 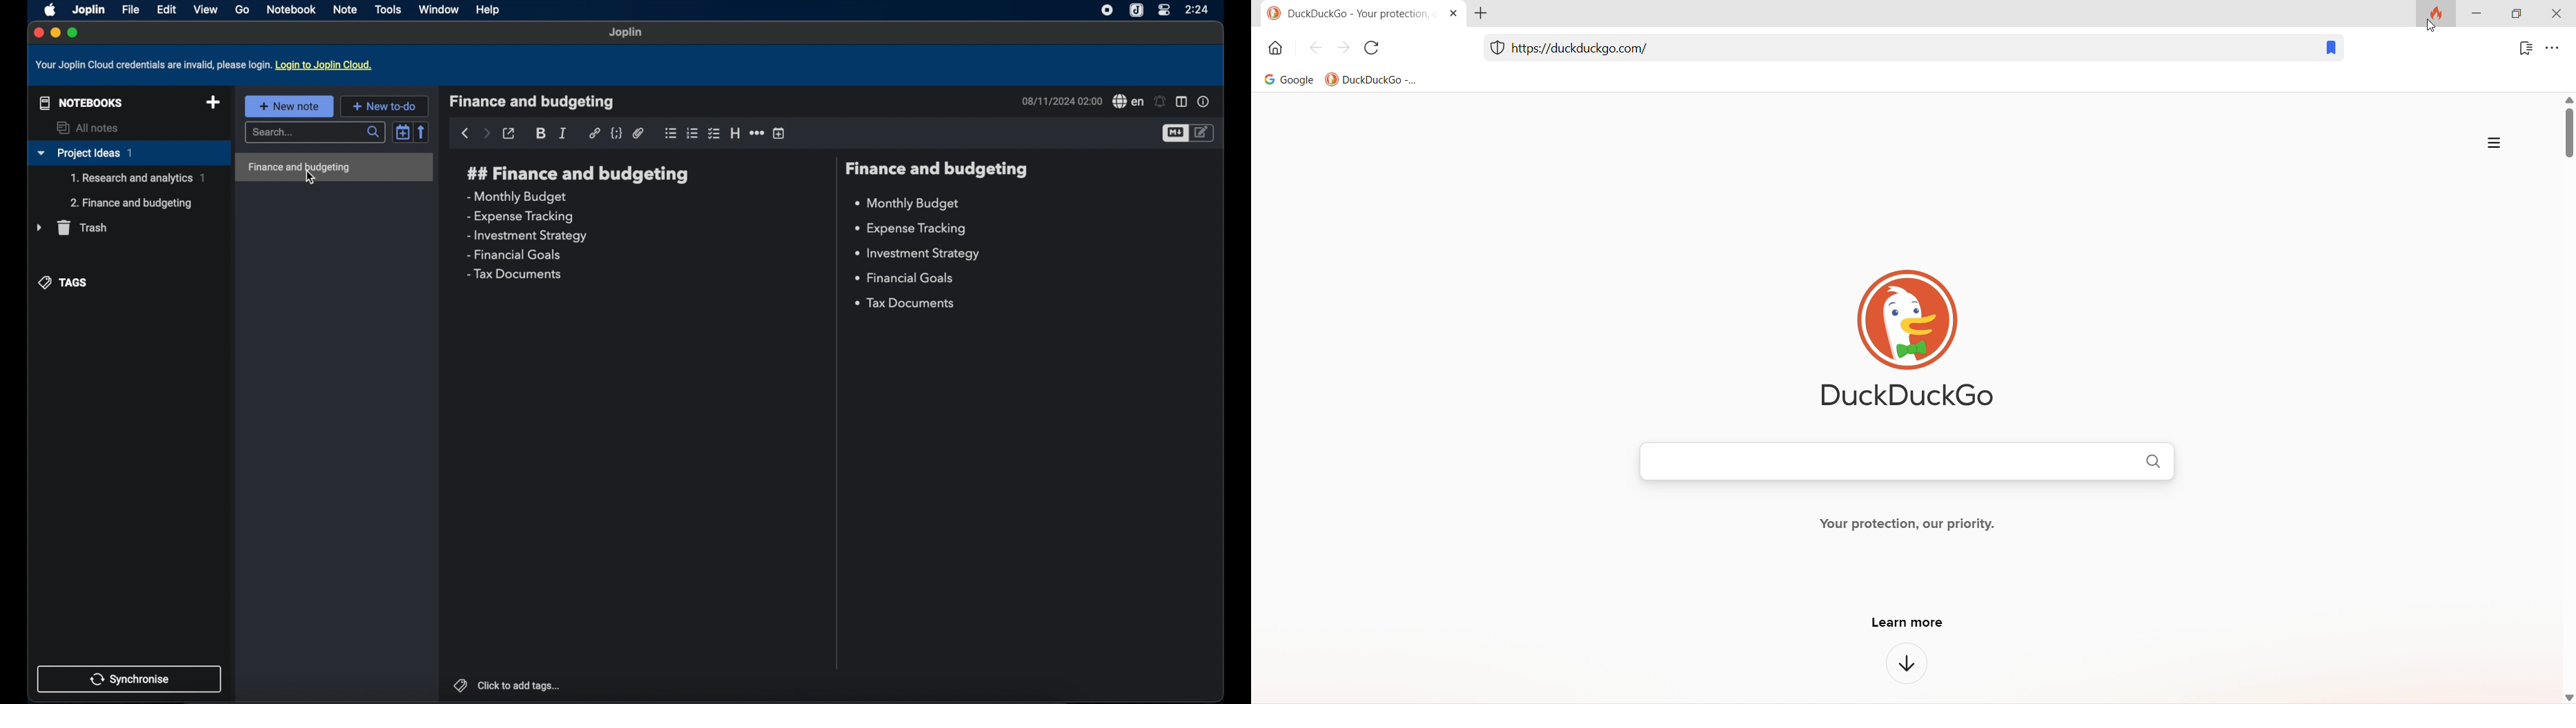 I want to click on joplin icon, so click(x=1137, y=10).